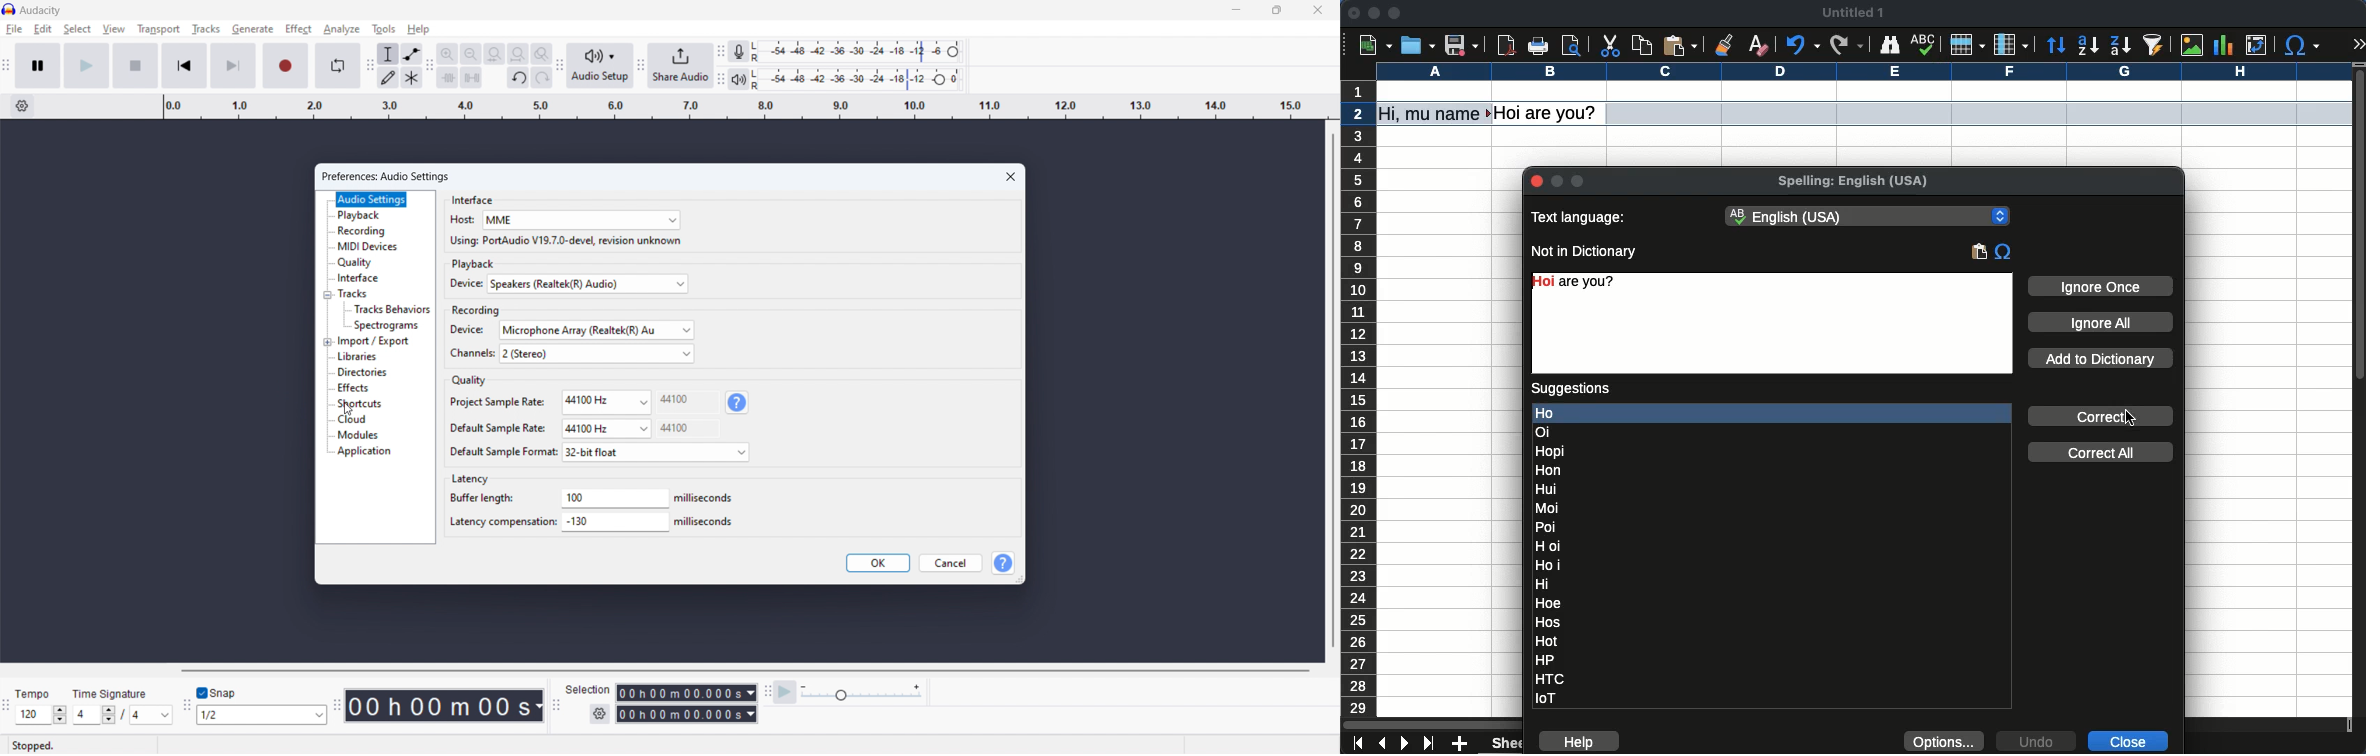 This screenshot has width=2380, height=756. Describe the element at coordinates (1176, 392) in the screenshot. I see `Space for navigating recorded track/s` at that location.